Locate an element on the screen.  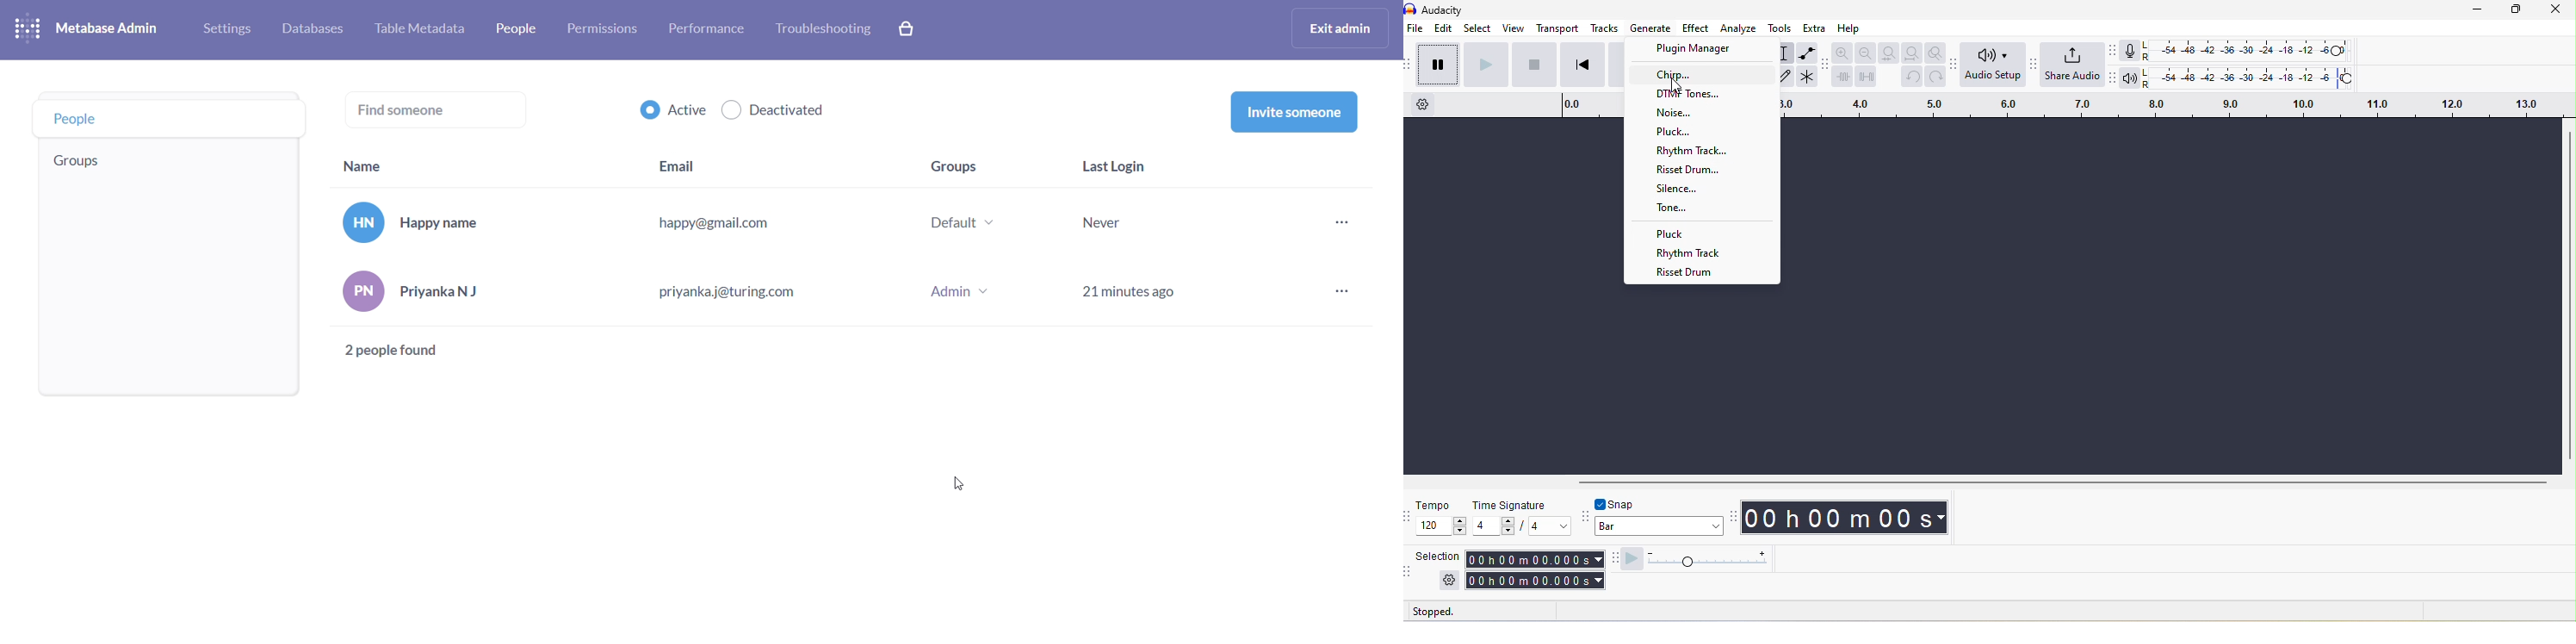
snap is located at coordinates (1631, 503).